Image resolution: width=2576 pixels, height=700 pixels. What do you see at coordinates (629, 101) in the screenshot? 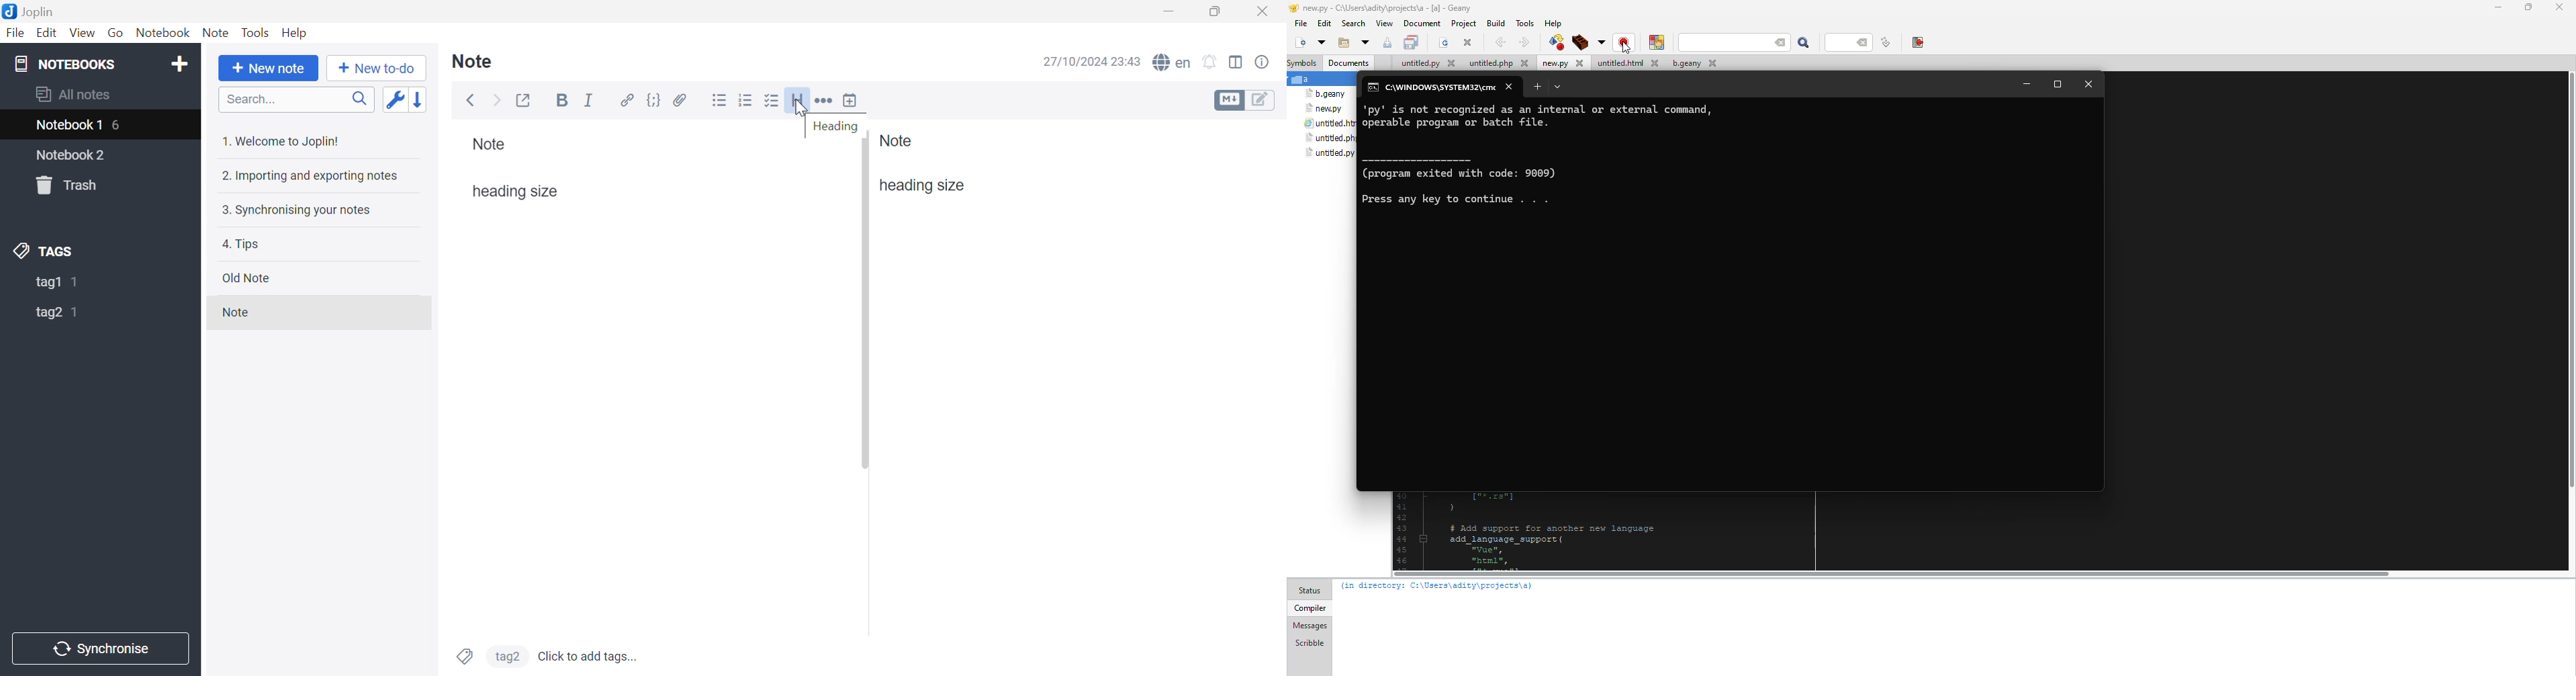
I see `Hyperlink` at bounding box center [629, 101].